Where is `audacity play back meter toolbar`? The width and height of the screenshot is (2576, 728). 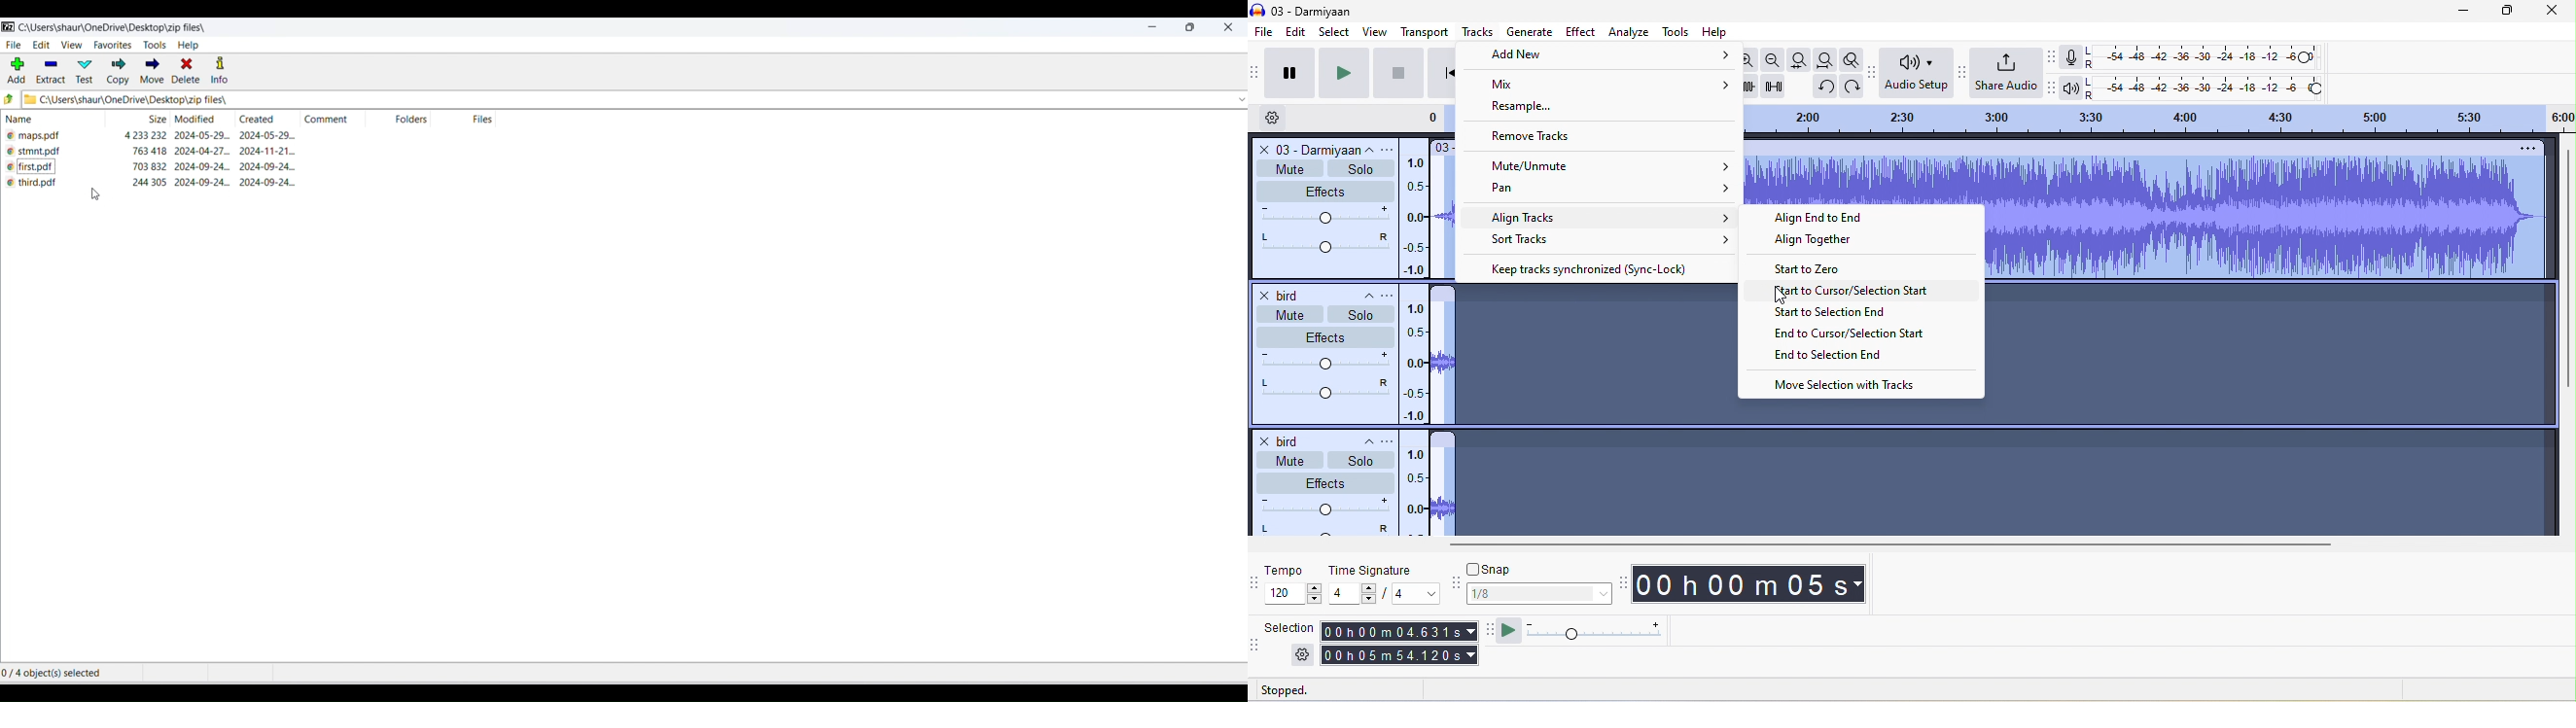
audacity play back meter toolbar is located at coordinates (2057, 88).